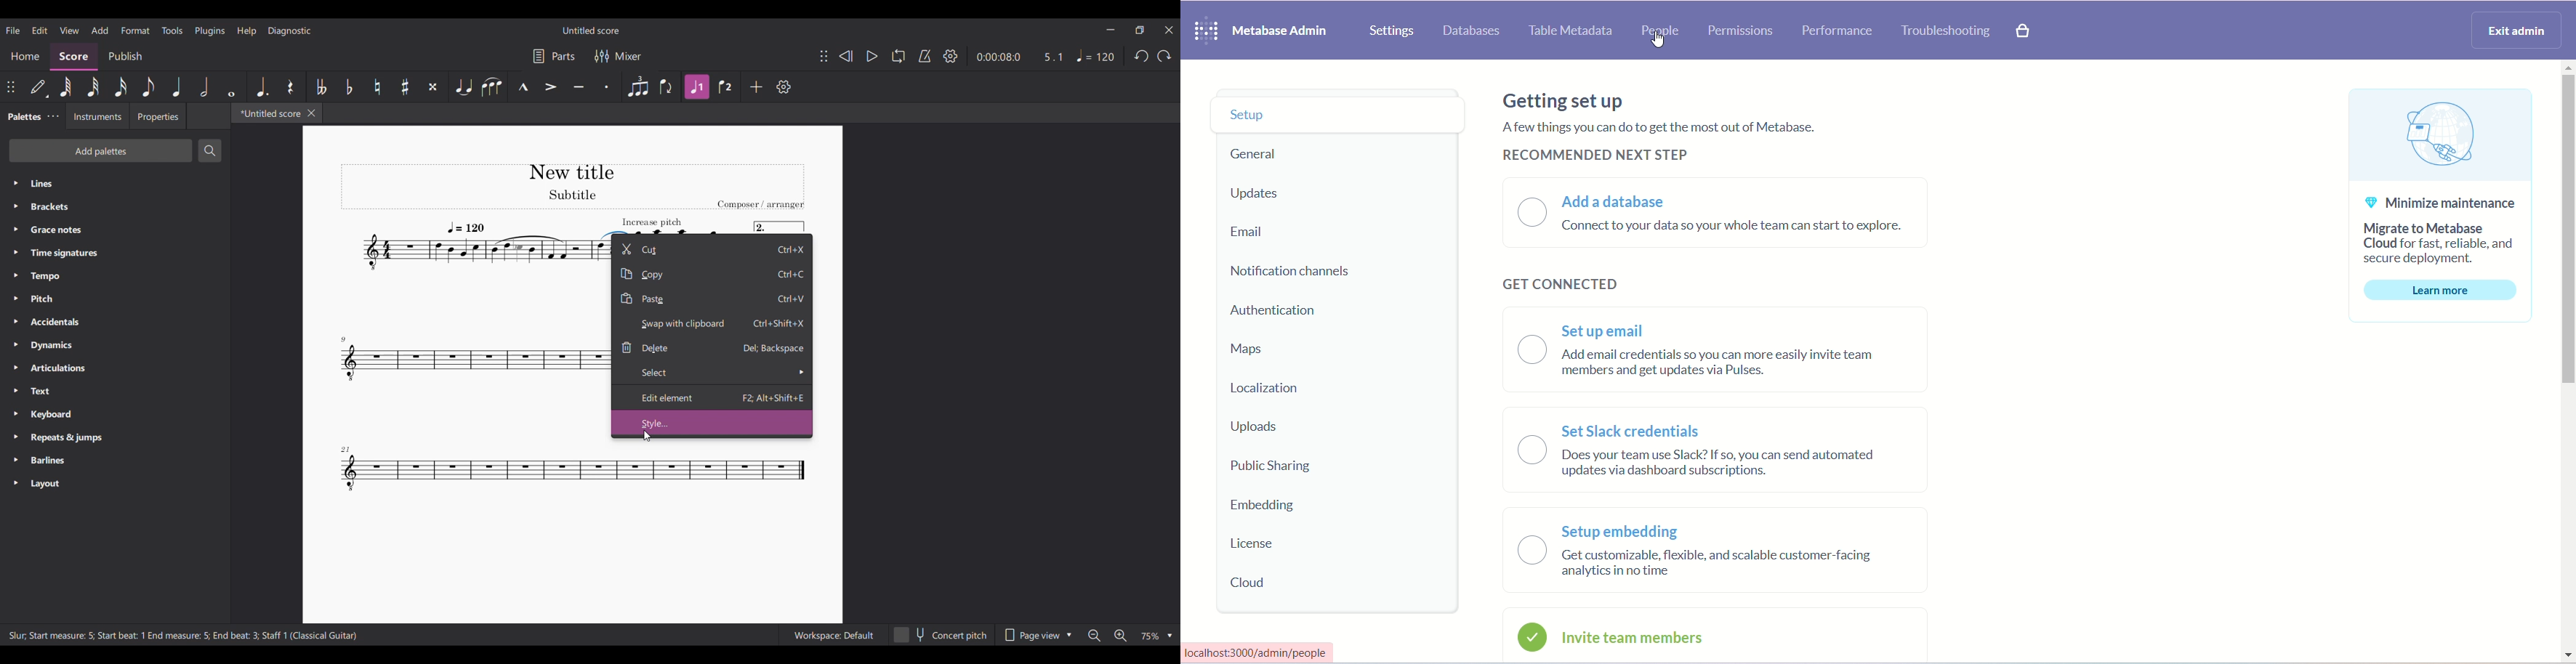  What do you see at coordinates (1120, 635) in the screenshot?
I see `Zoom in` at bounding box center [1120, 635].